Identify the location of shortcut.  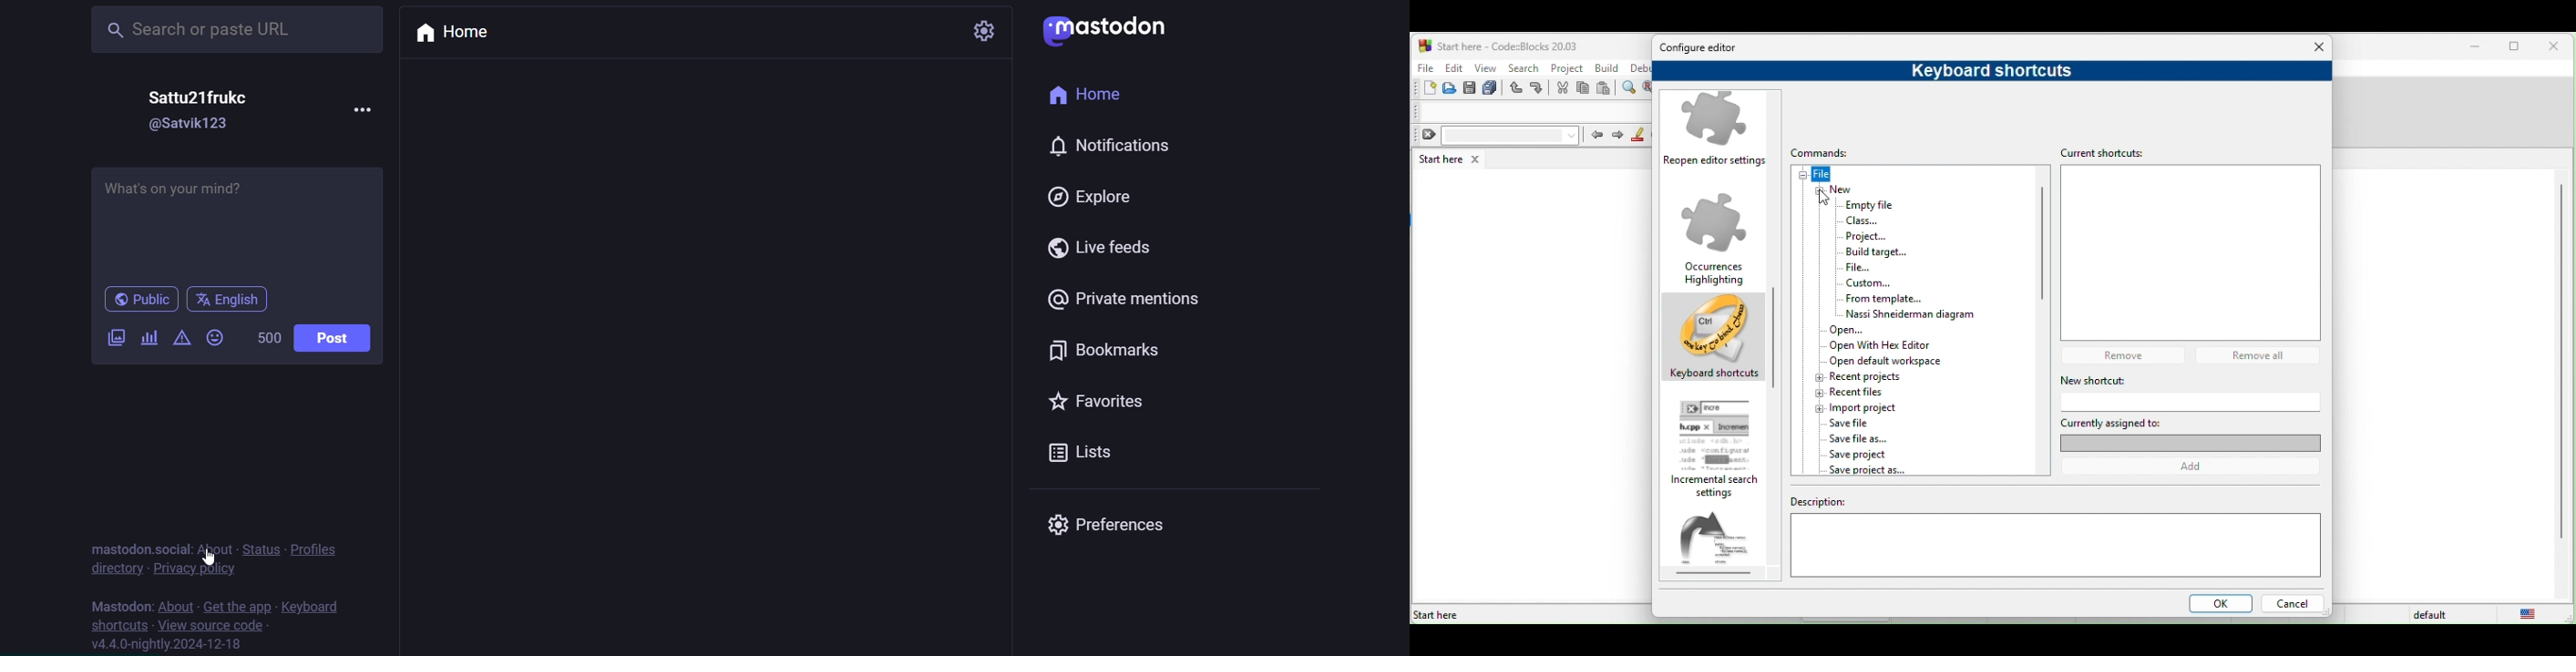
(114, 623).